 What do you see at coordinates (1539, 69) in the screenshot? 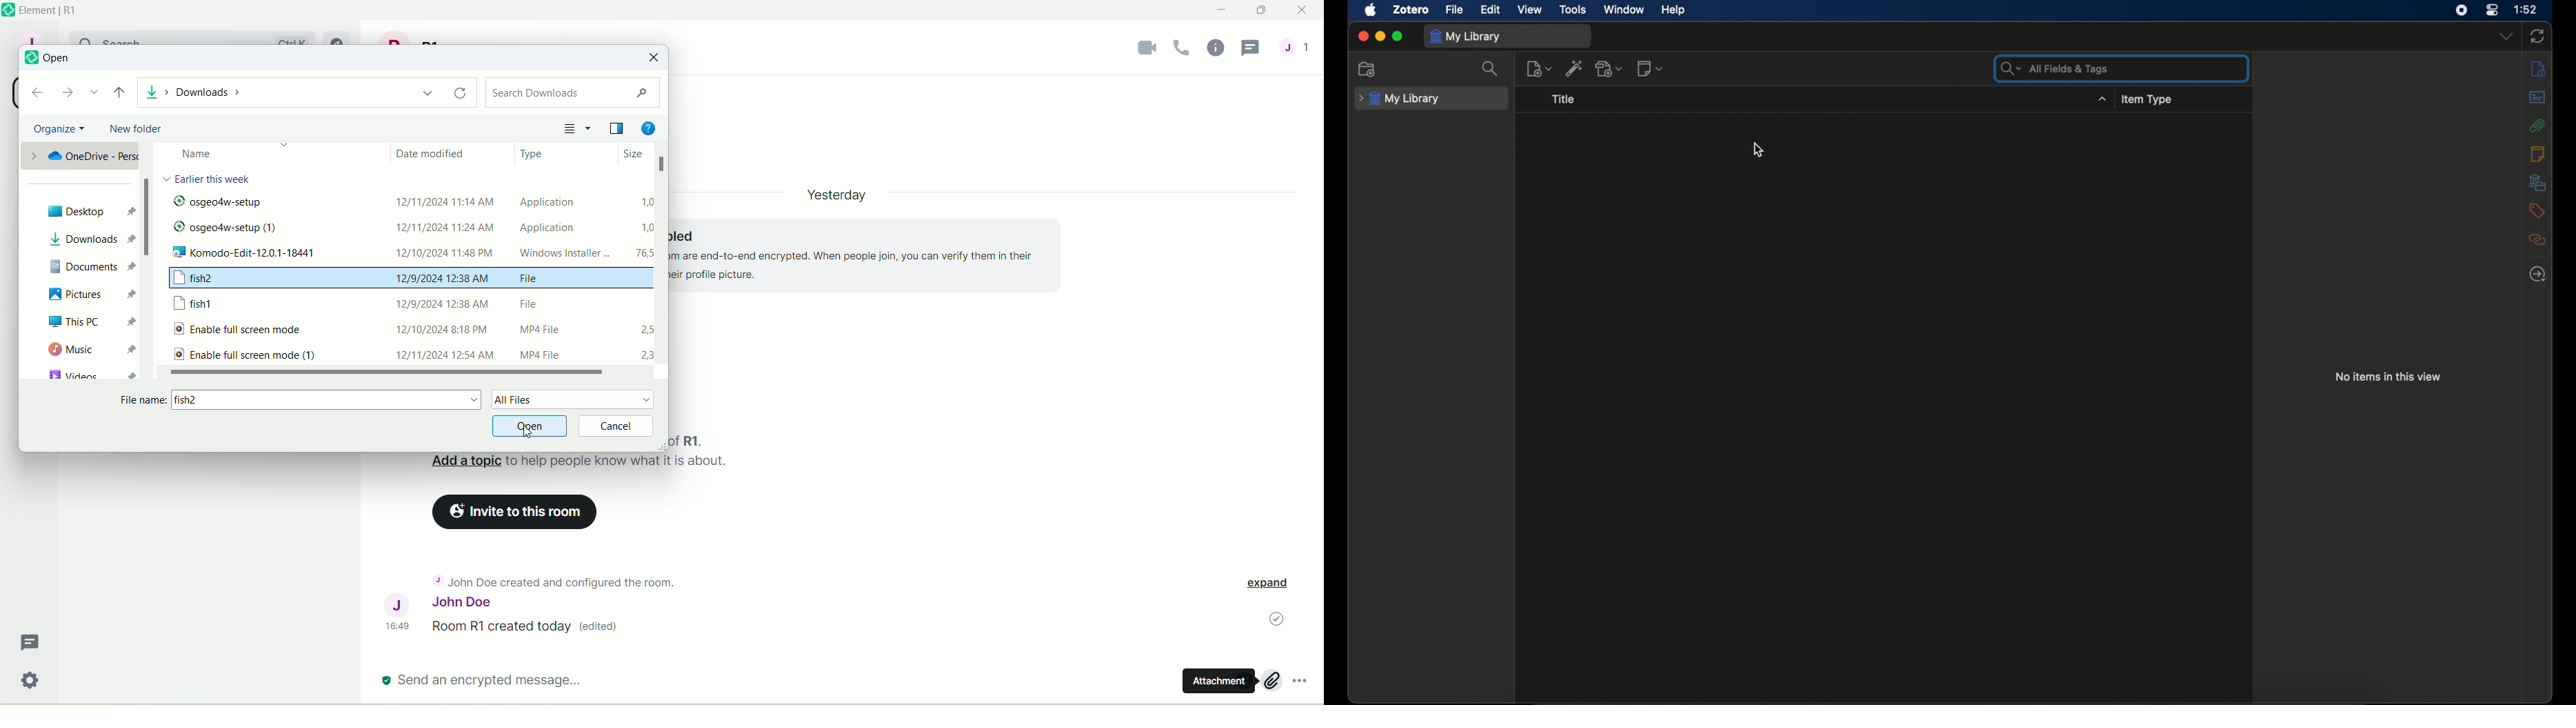
I see `new item` at bounding box center [1539, 69].